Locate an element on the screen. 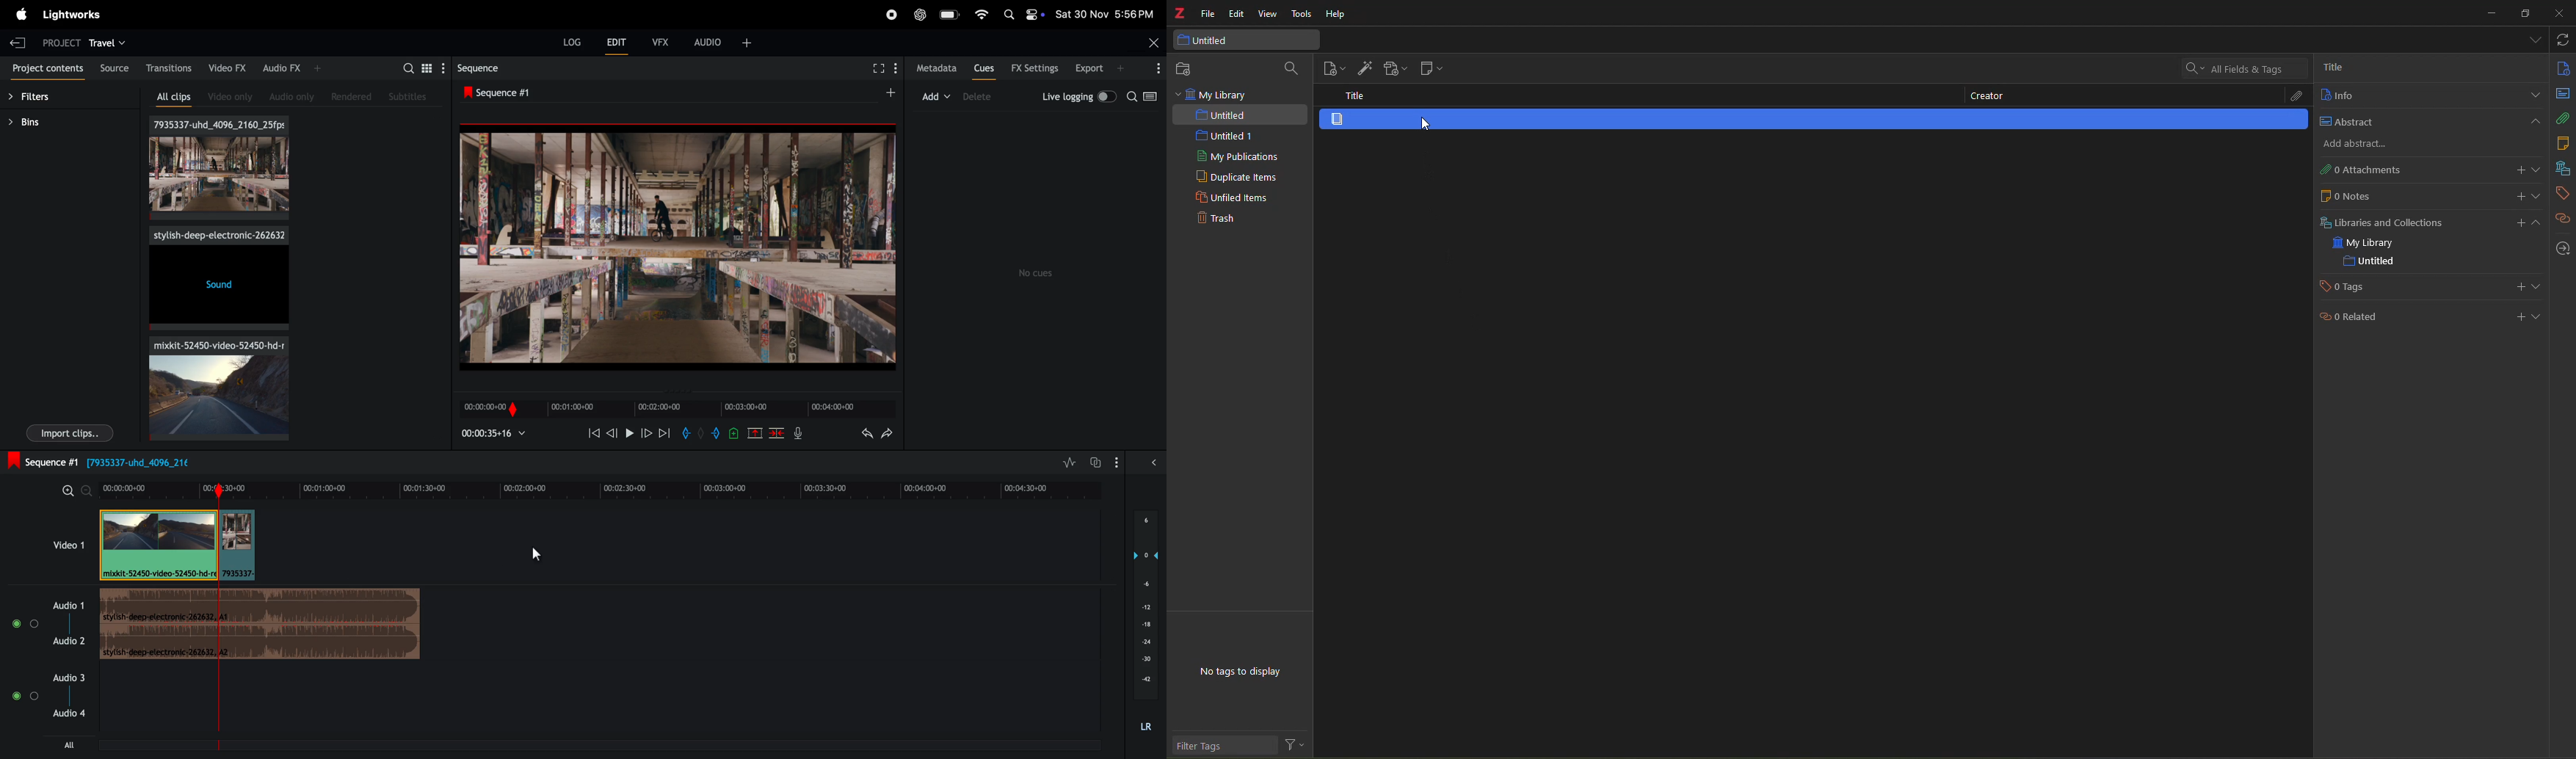  expand is located at coordinates (2539, 196).